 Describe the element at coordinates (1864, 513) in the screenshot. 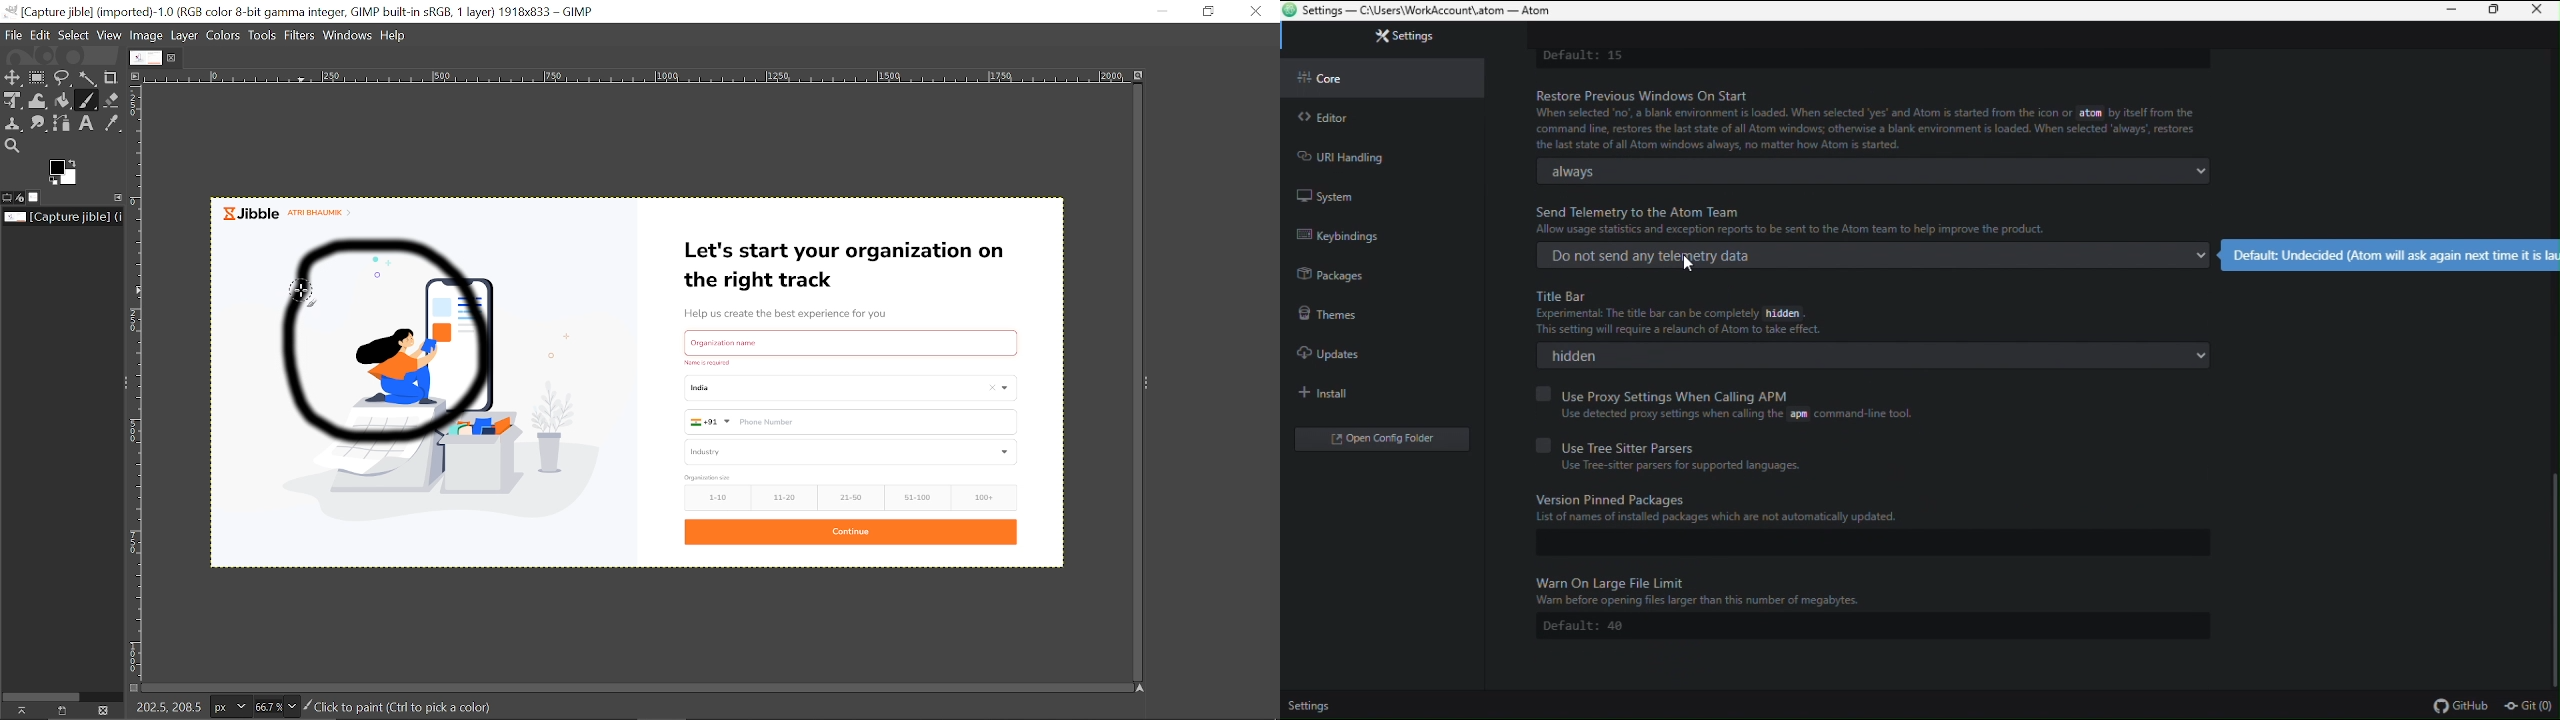

I see `Version Pinned Packages List of names of installed packages which are not automatically updated.` at that location.